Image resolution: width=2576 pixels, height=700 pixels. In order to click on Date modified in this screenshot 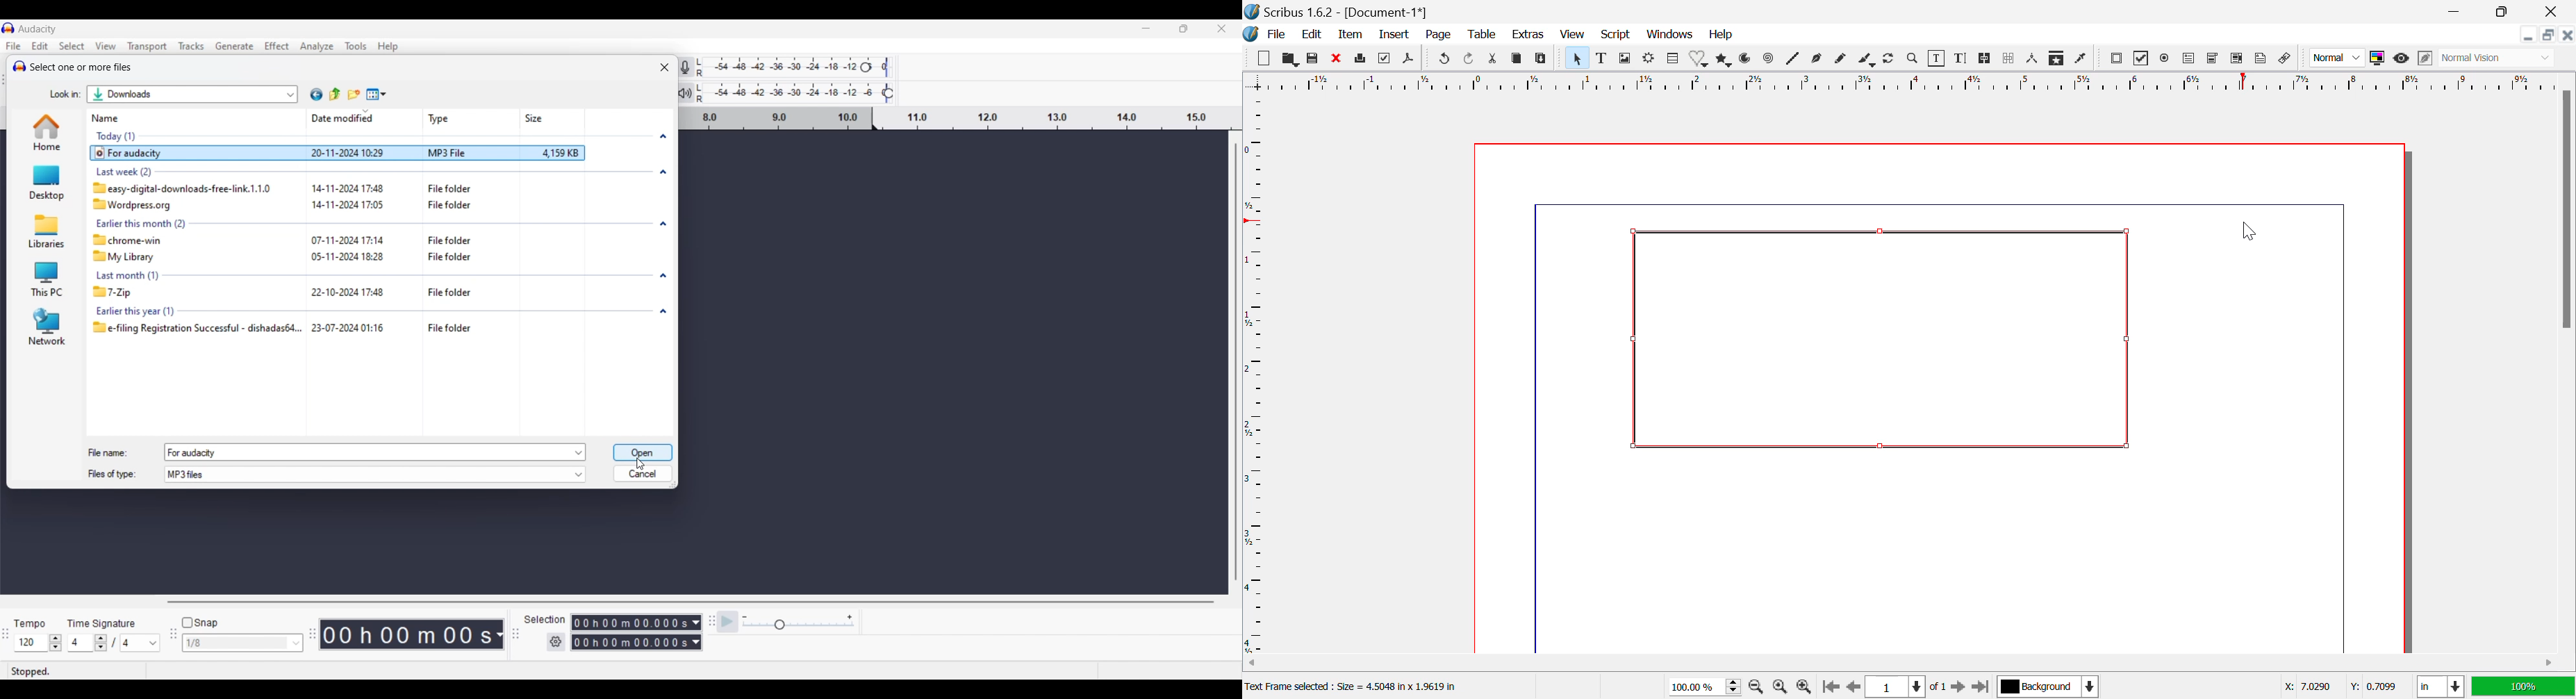, I will do `click(339, 117)`.